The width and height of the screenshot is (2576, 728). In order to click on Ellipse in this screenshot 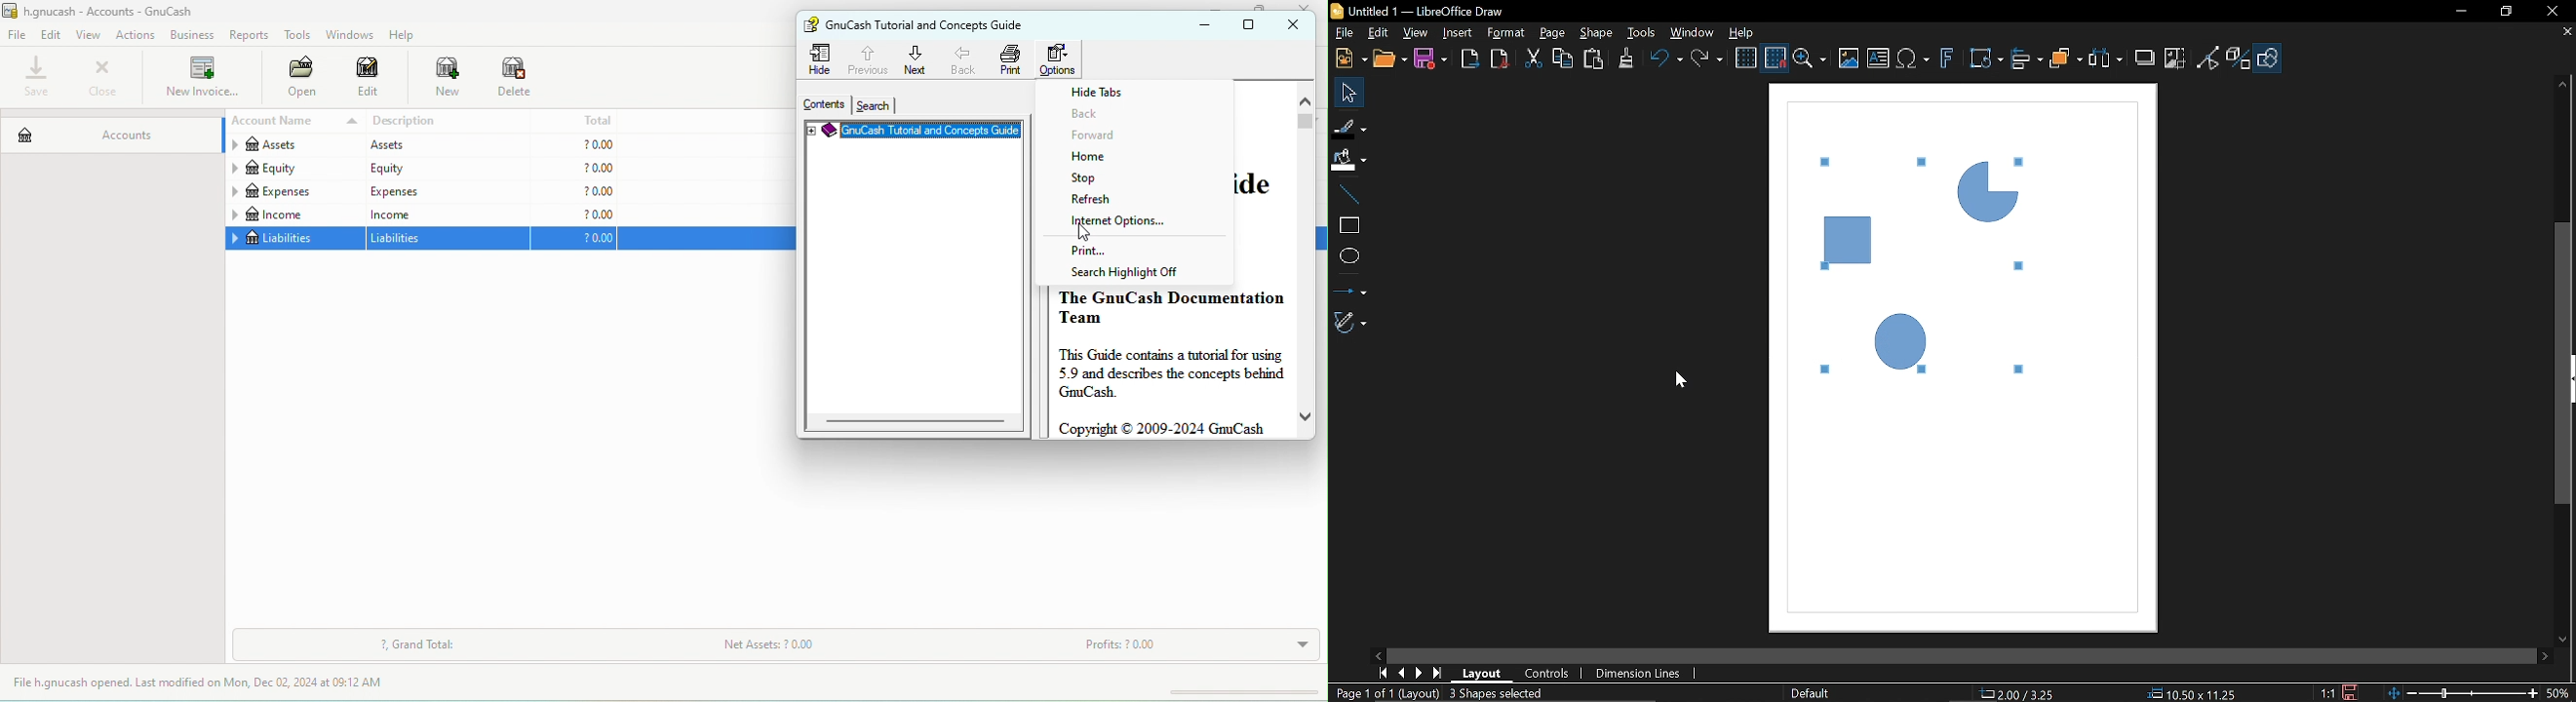, I will do `click(1347, 255)`.